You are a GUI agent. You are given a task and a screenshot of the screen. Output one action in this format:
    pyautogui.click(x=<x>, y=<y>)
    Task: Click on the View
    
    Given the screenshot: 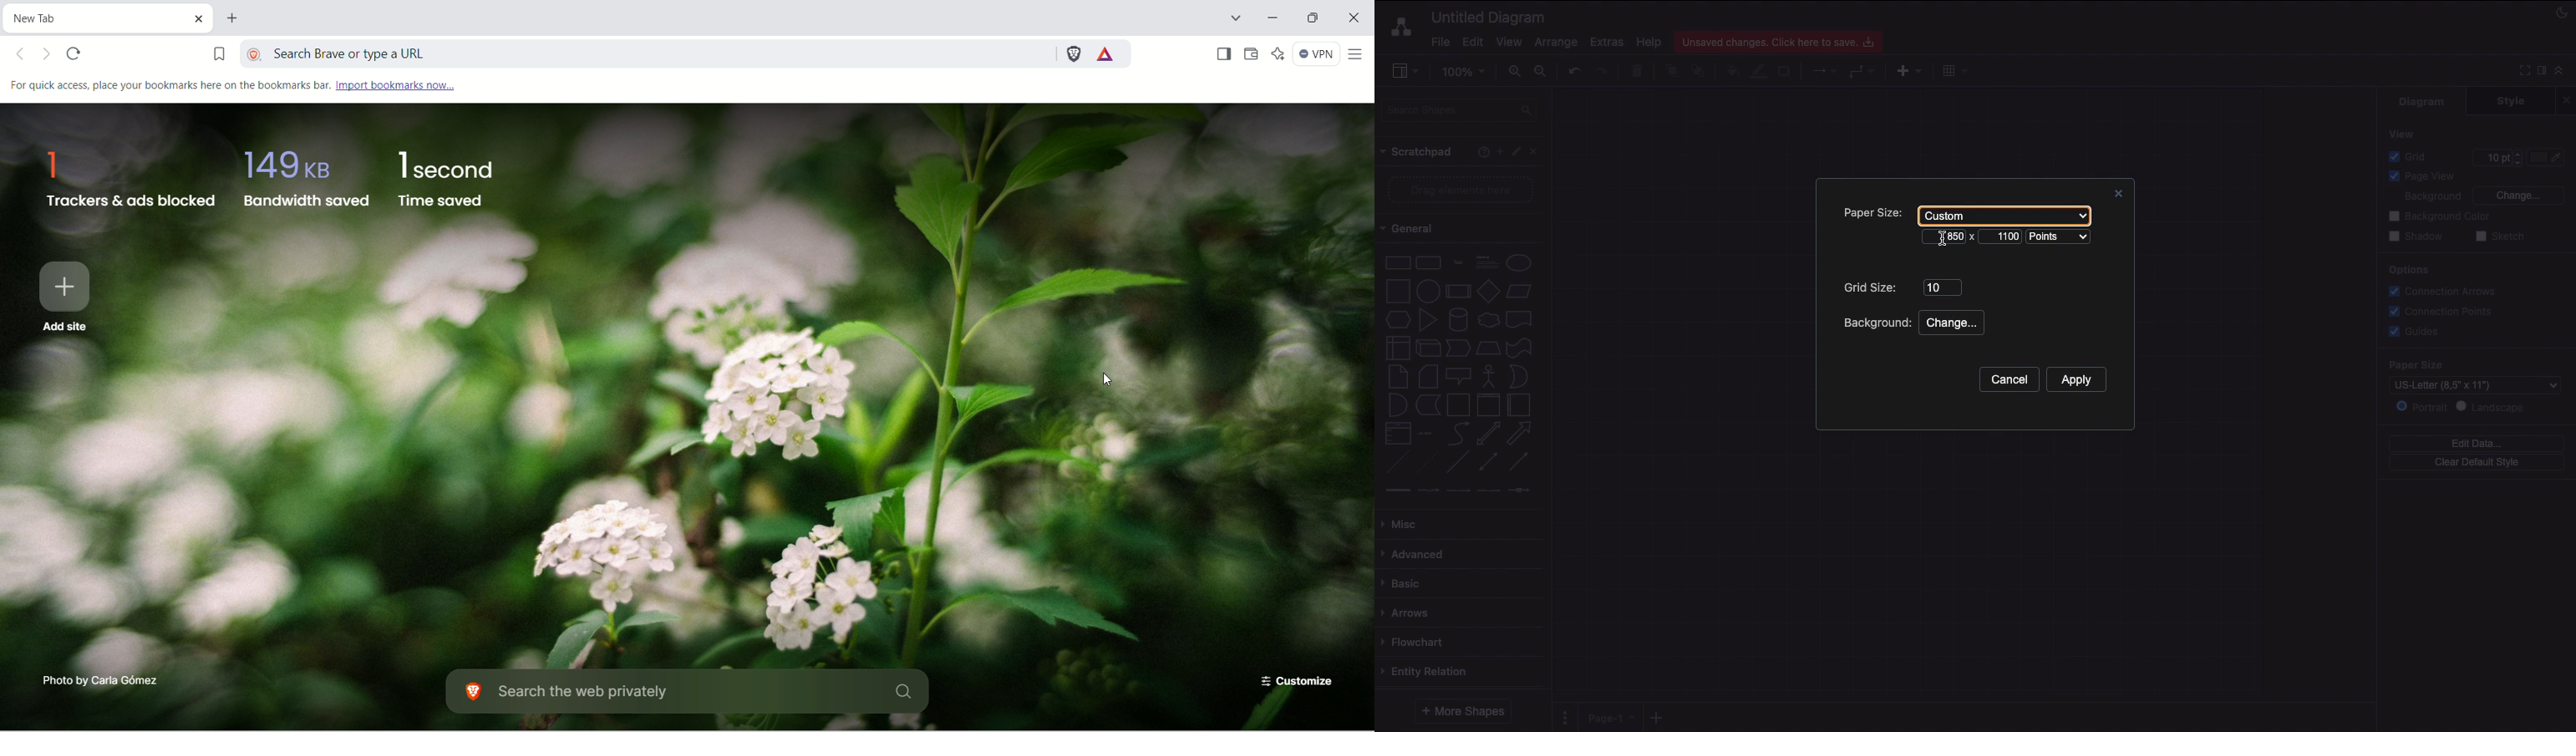 What is the action you would take?
    pyautogui.click(x=2403, y=133)
    